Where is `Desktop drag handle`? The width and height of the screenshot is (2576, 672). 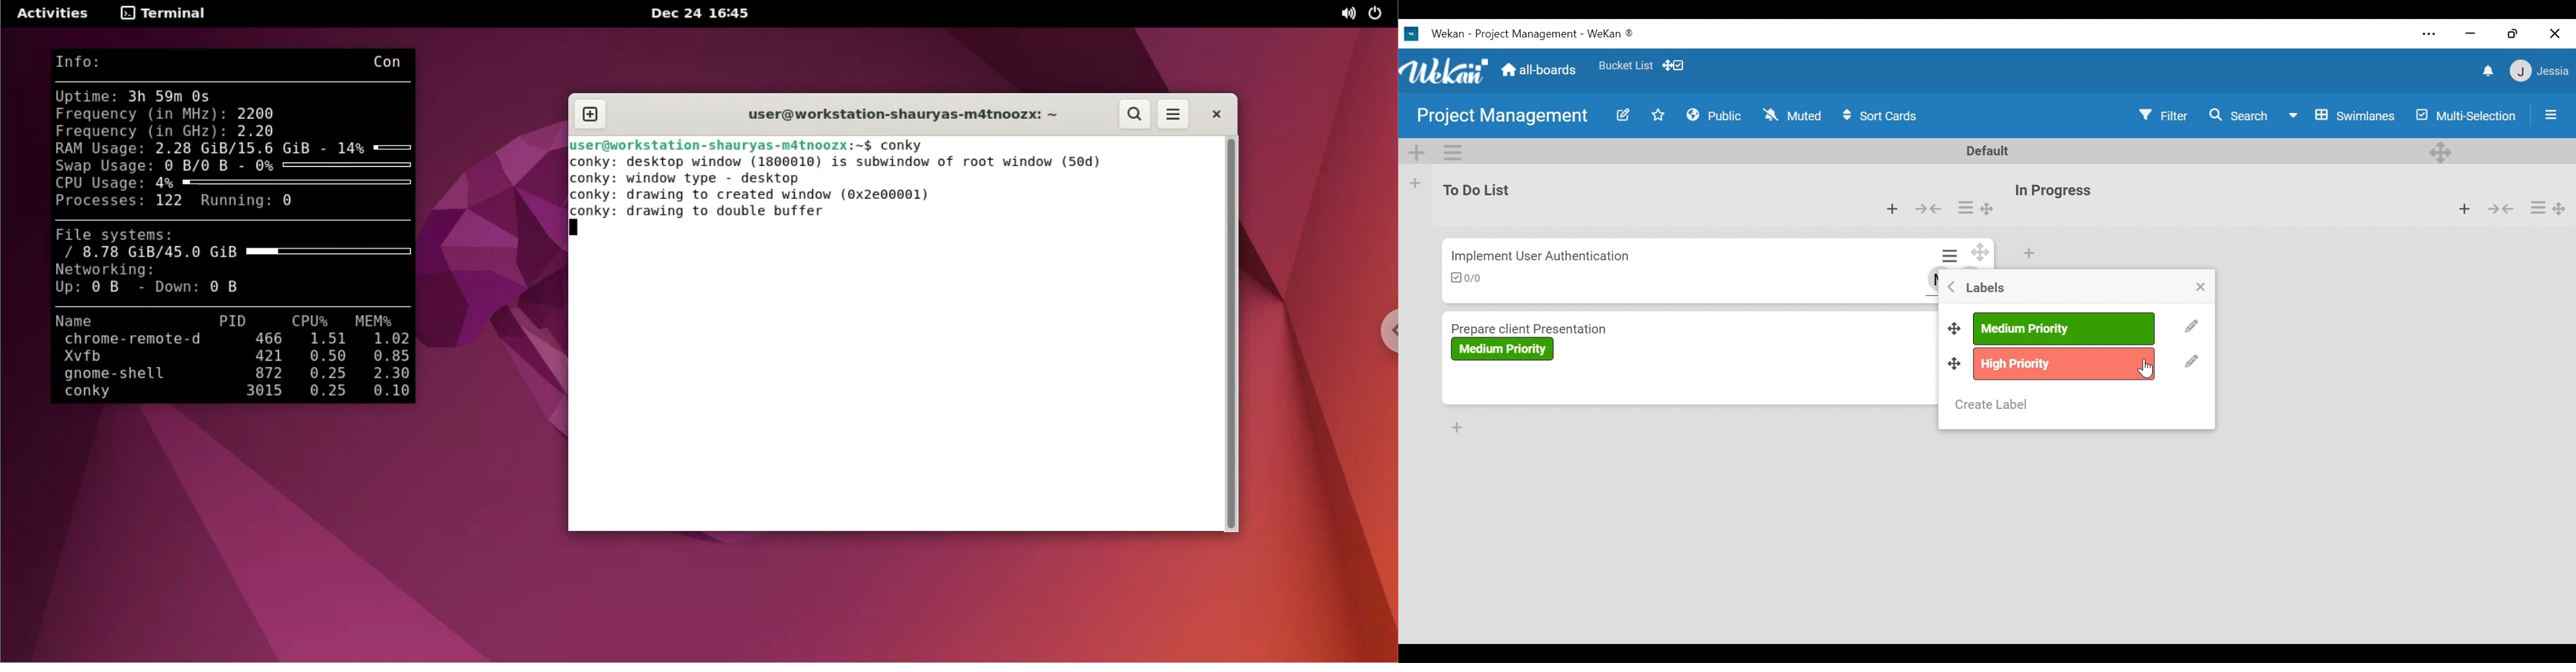 Desktop drag handle is located at coordinates (1953, 326).